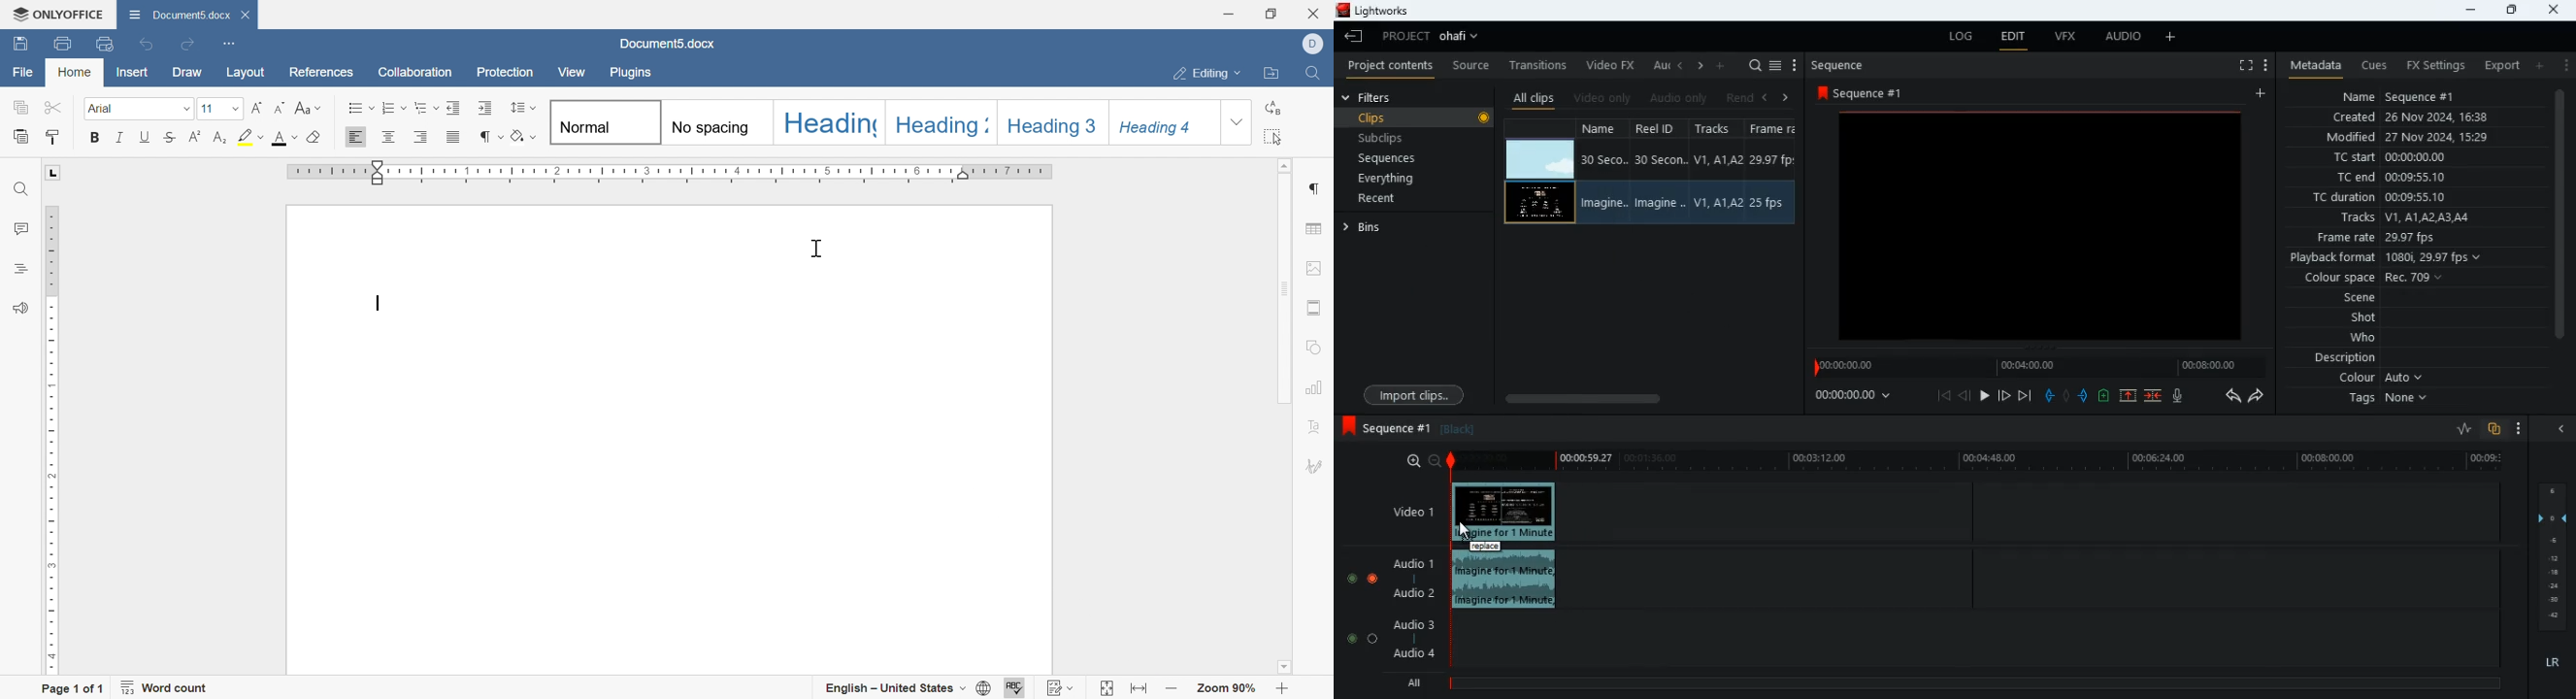  I want to click on Mouse Cursor, so click(1465, 530).